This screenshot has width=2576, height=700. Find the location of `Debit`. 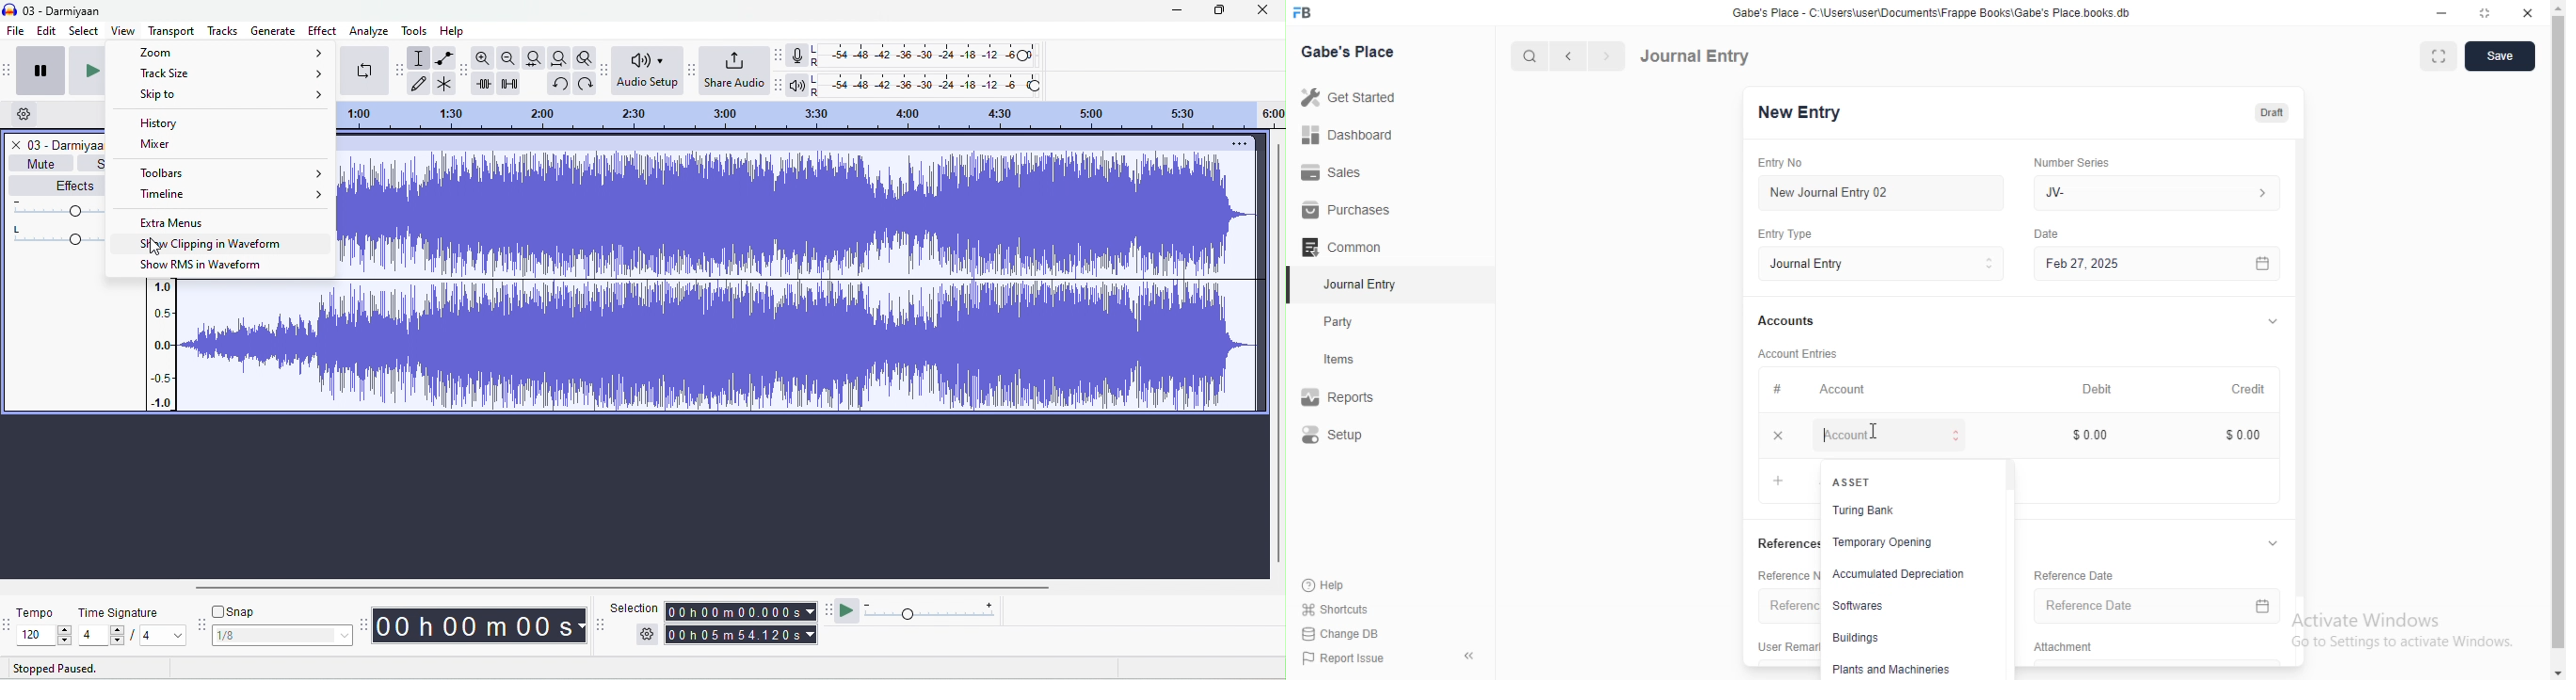

Debit is located at coordinates (2105, 390).